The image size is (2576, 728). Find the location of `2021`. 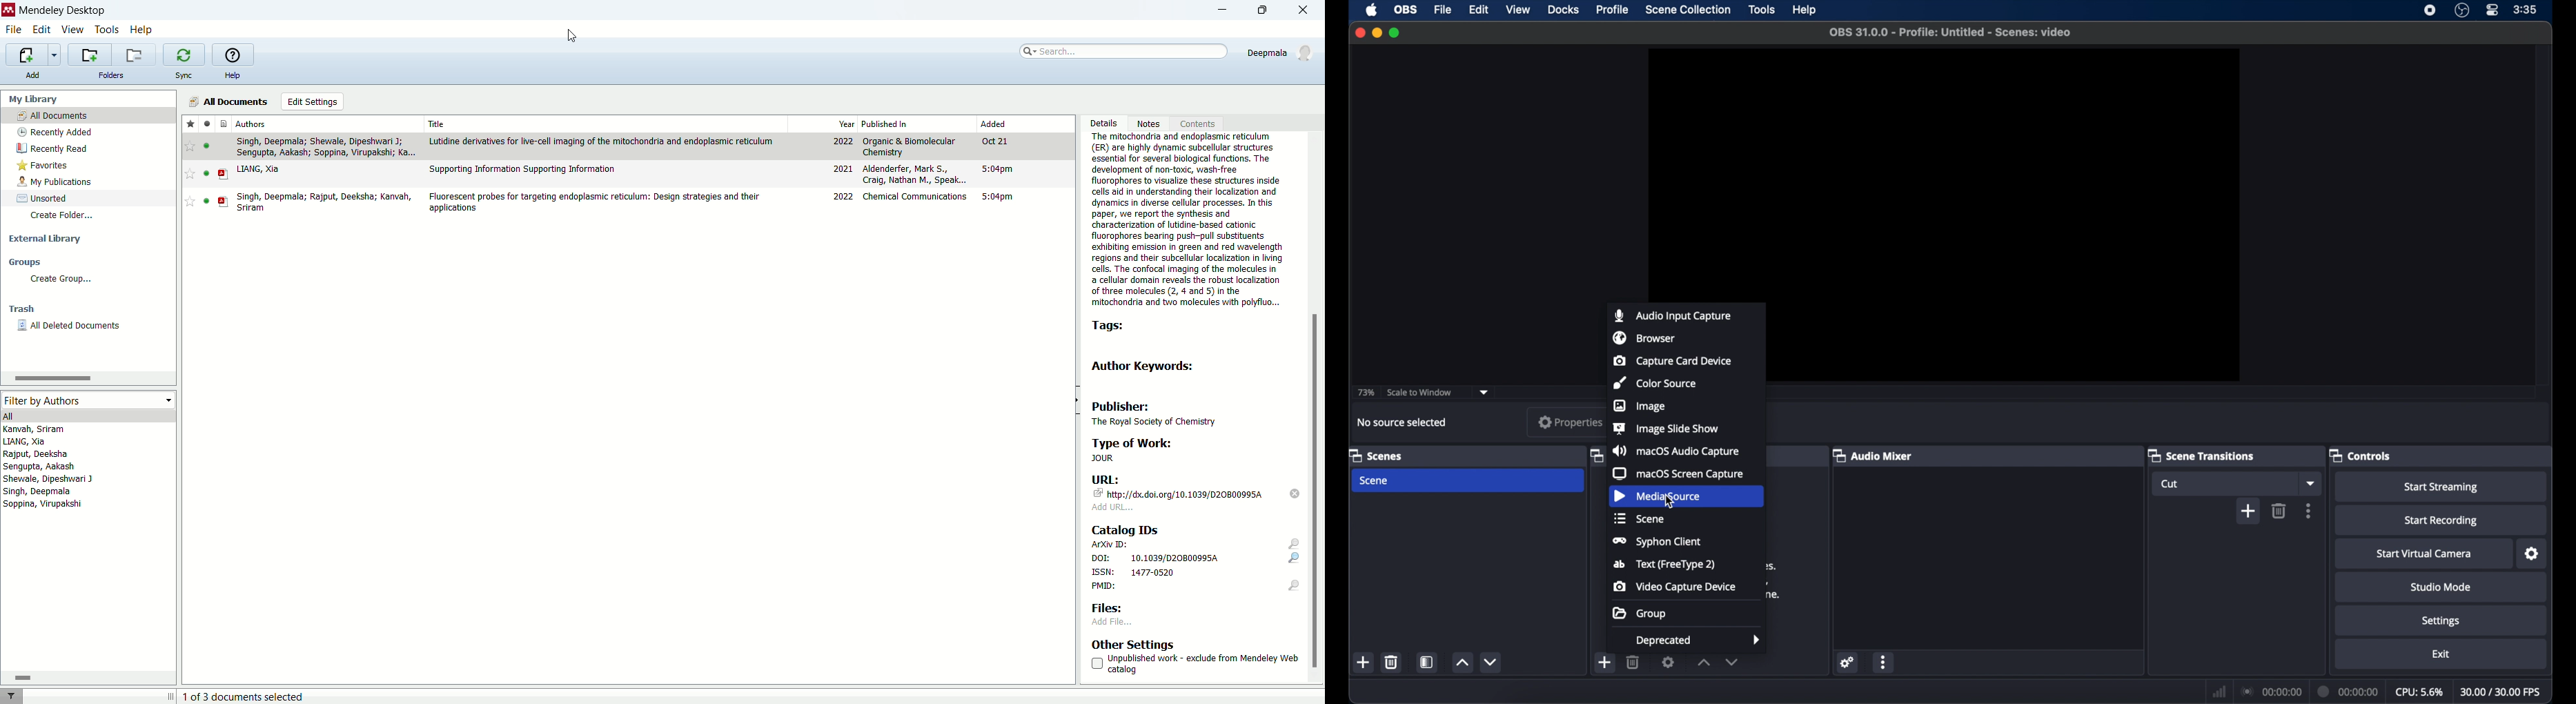

2021 is located at coordinates (843, 168).